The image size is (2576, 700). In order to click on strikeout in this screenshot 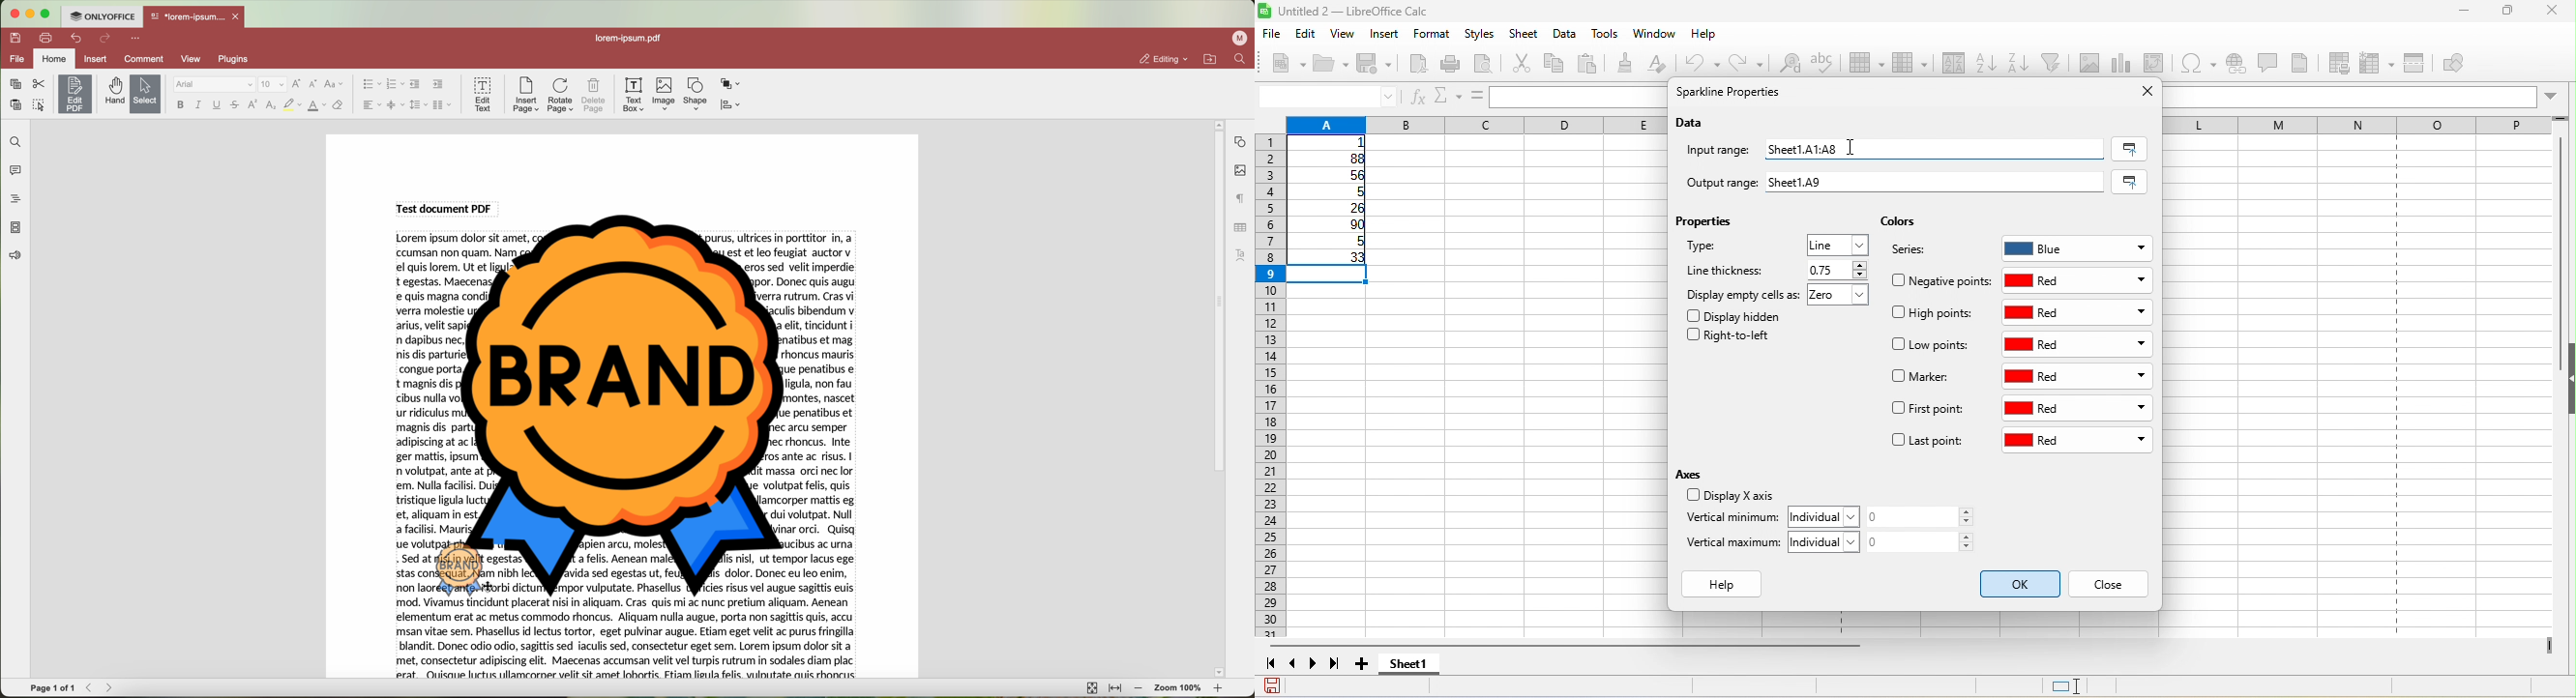, I will do `click(236, 106)`.